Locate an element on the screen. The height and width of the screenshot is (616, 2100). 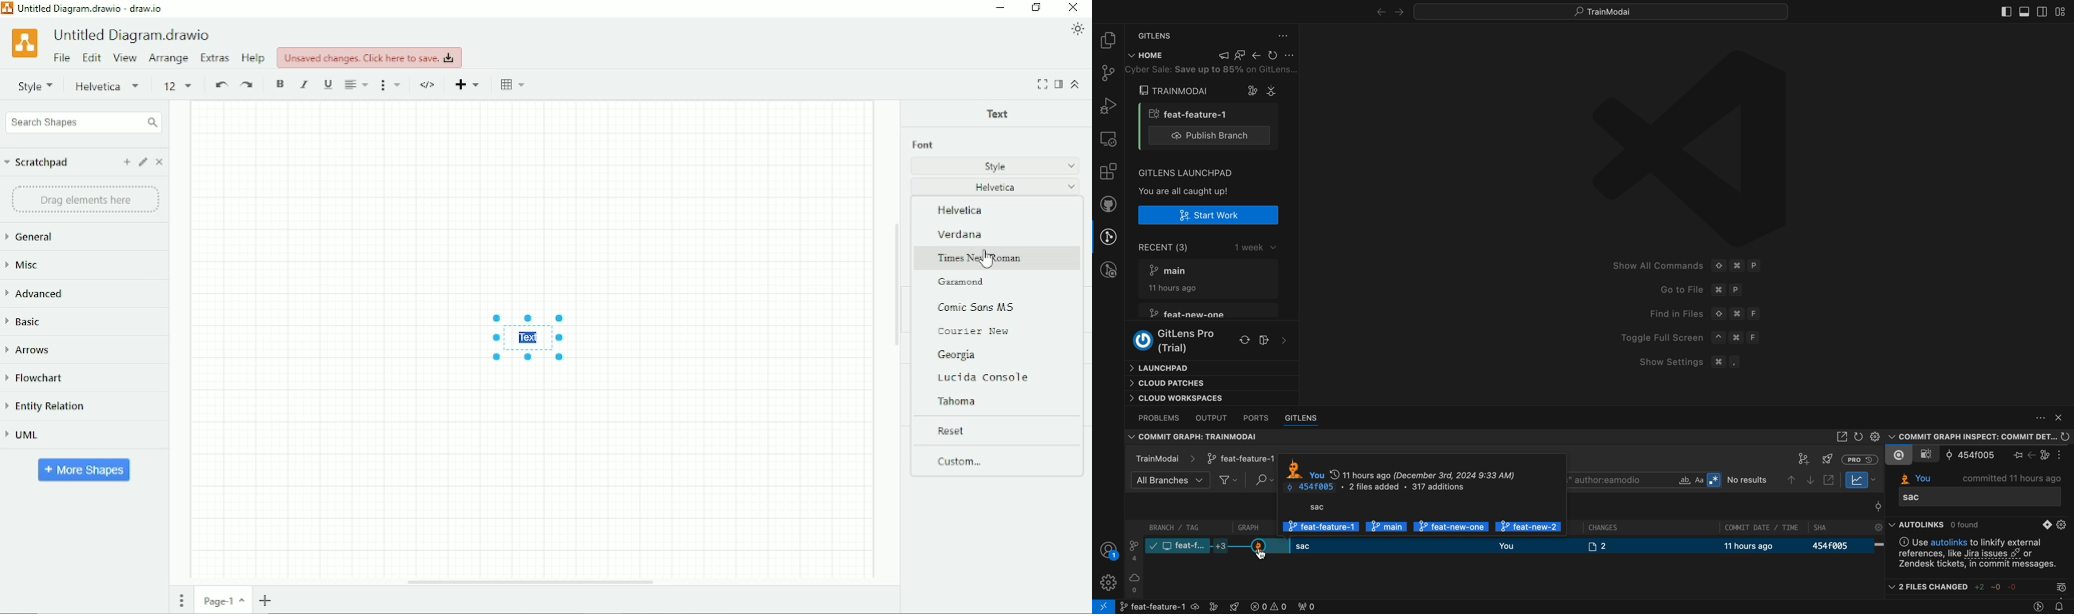
 is located at coordinates (1210, 417).